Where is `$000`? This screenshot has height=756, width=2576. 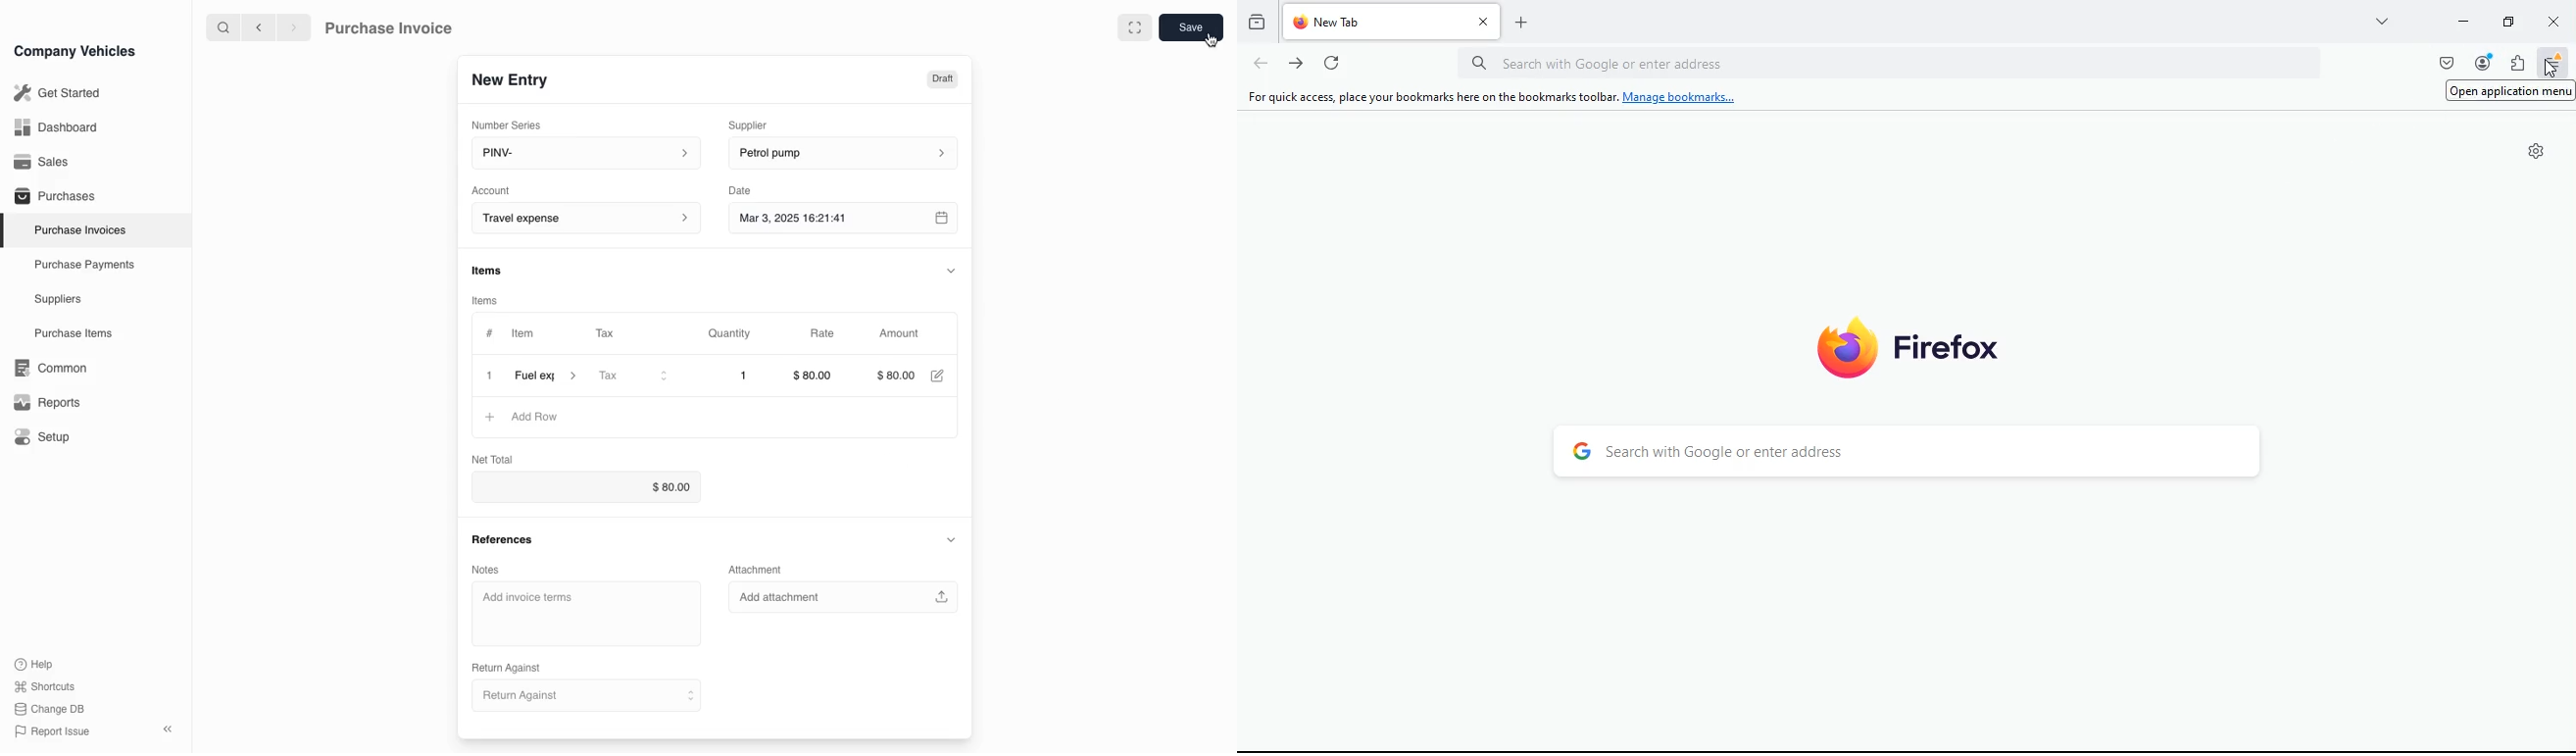 $000 is located at coordinates (899, 376).